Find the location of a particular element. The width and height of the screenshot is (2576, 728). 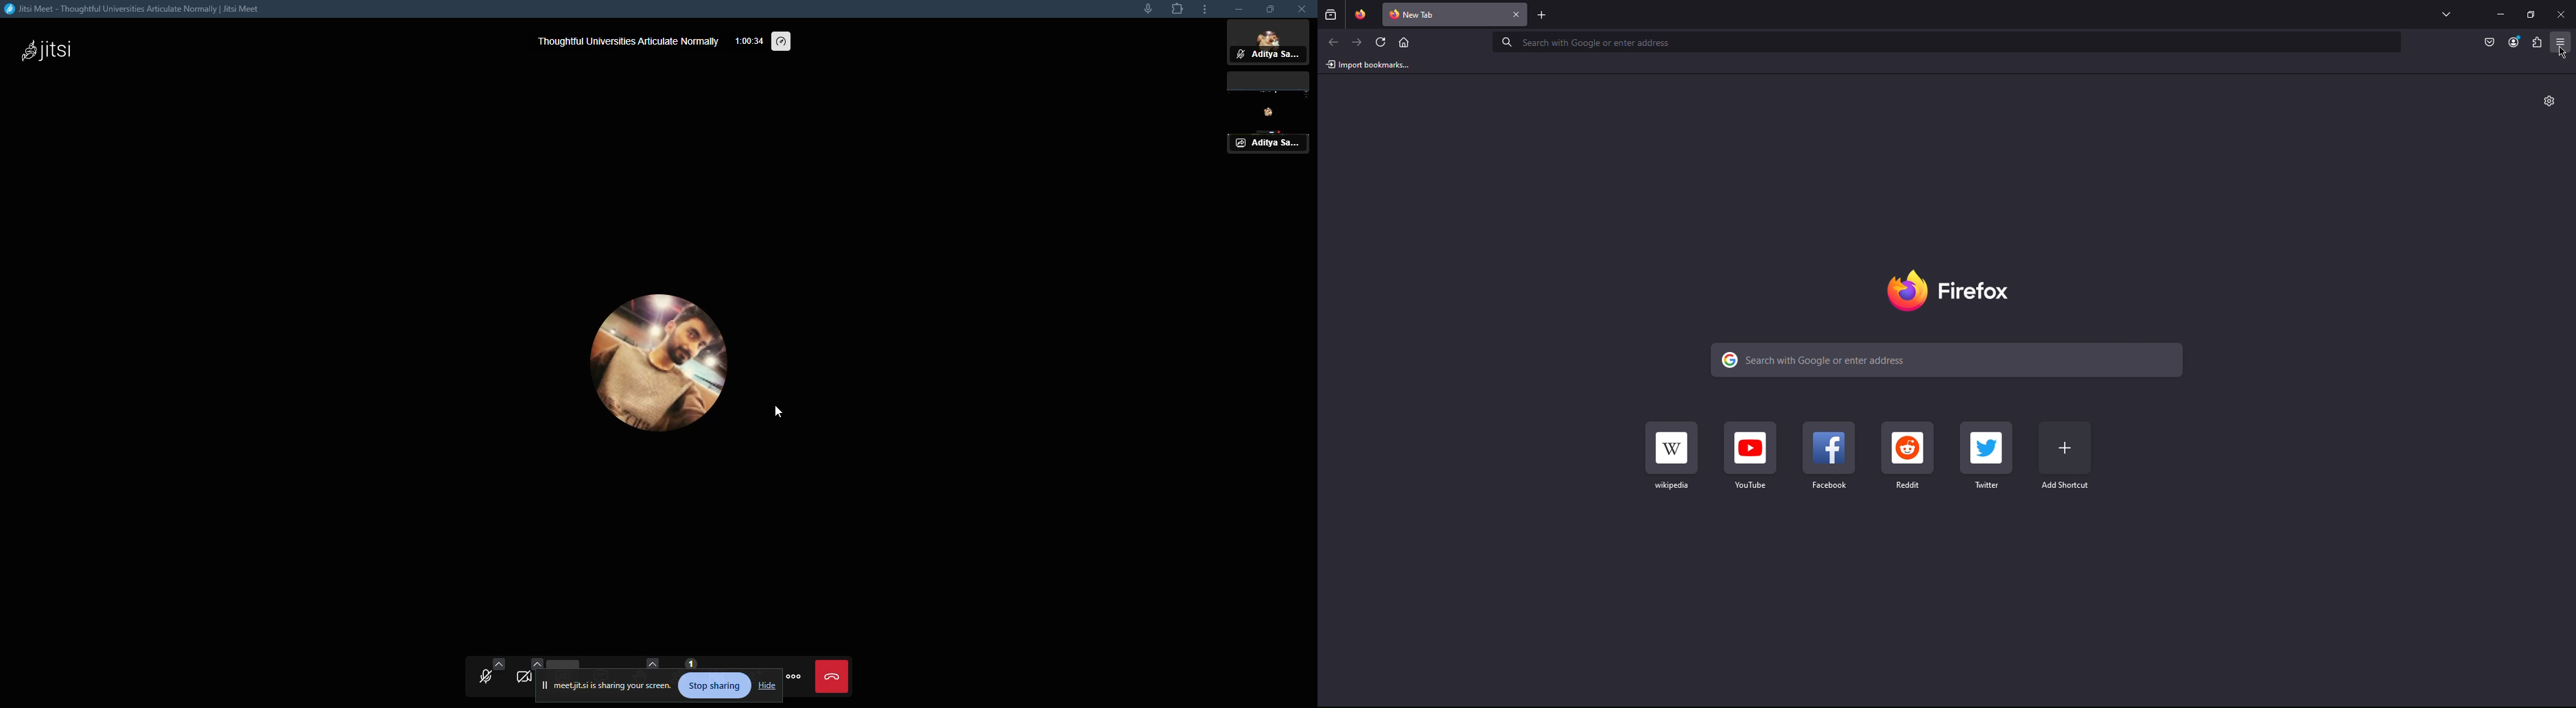

Pocket is located at coordinates (2491, 43).